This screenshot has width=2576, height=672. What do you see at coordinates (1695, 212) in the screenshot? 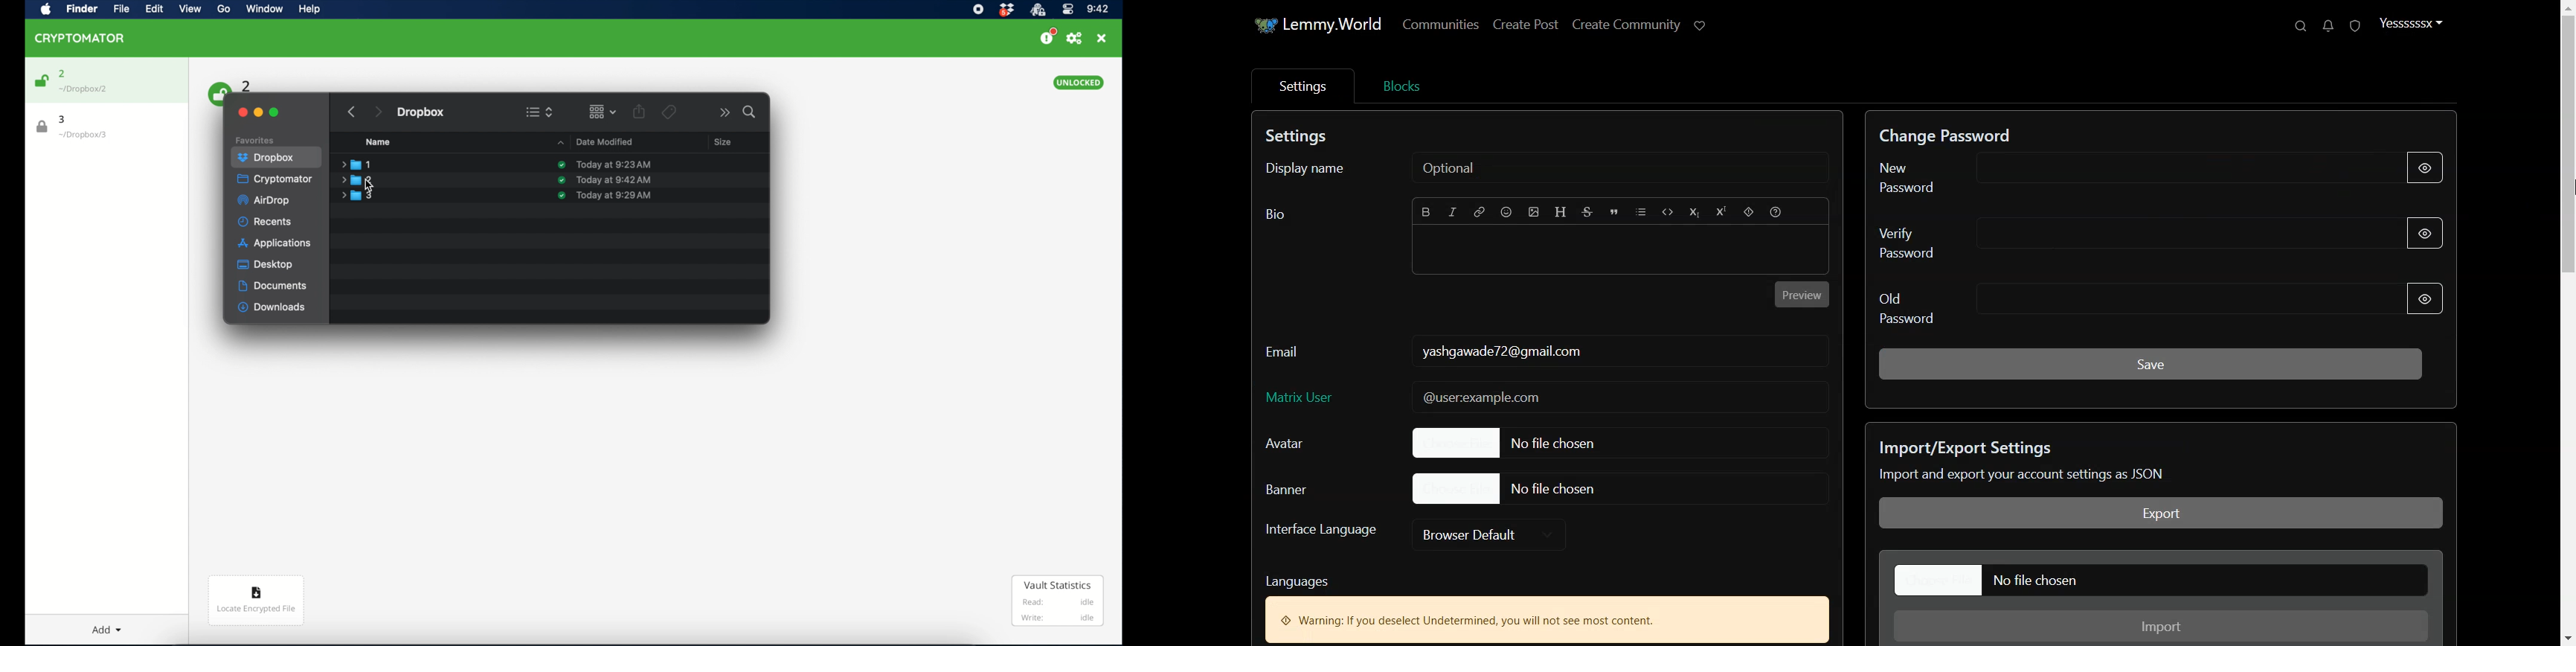
I see `Subscript` at bounding box center [1695, 212].